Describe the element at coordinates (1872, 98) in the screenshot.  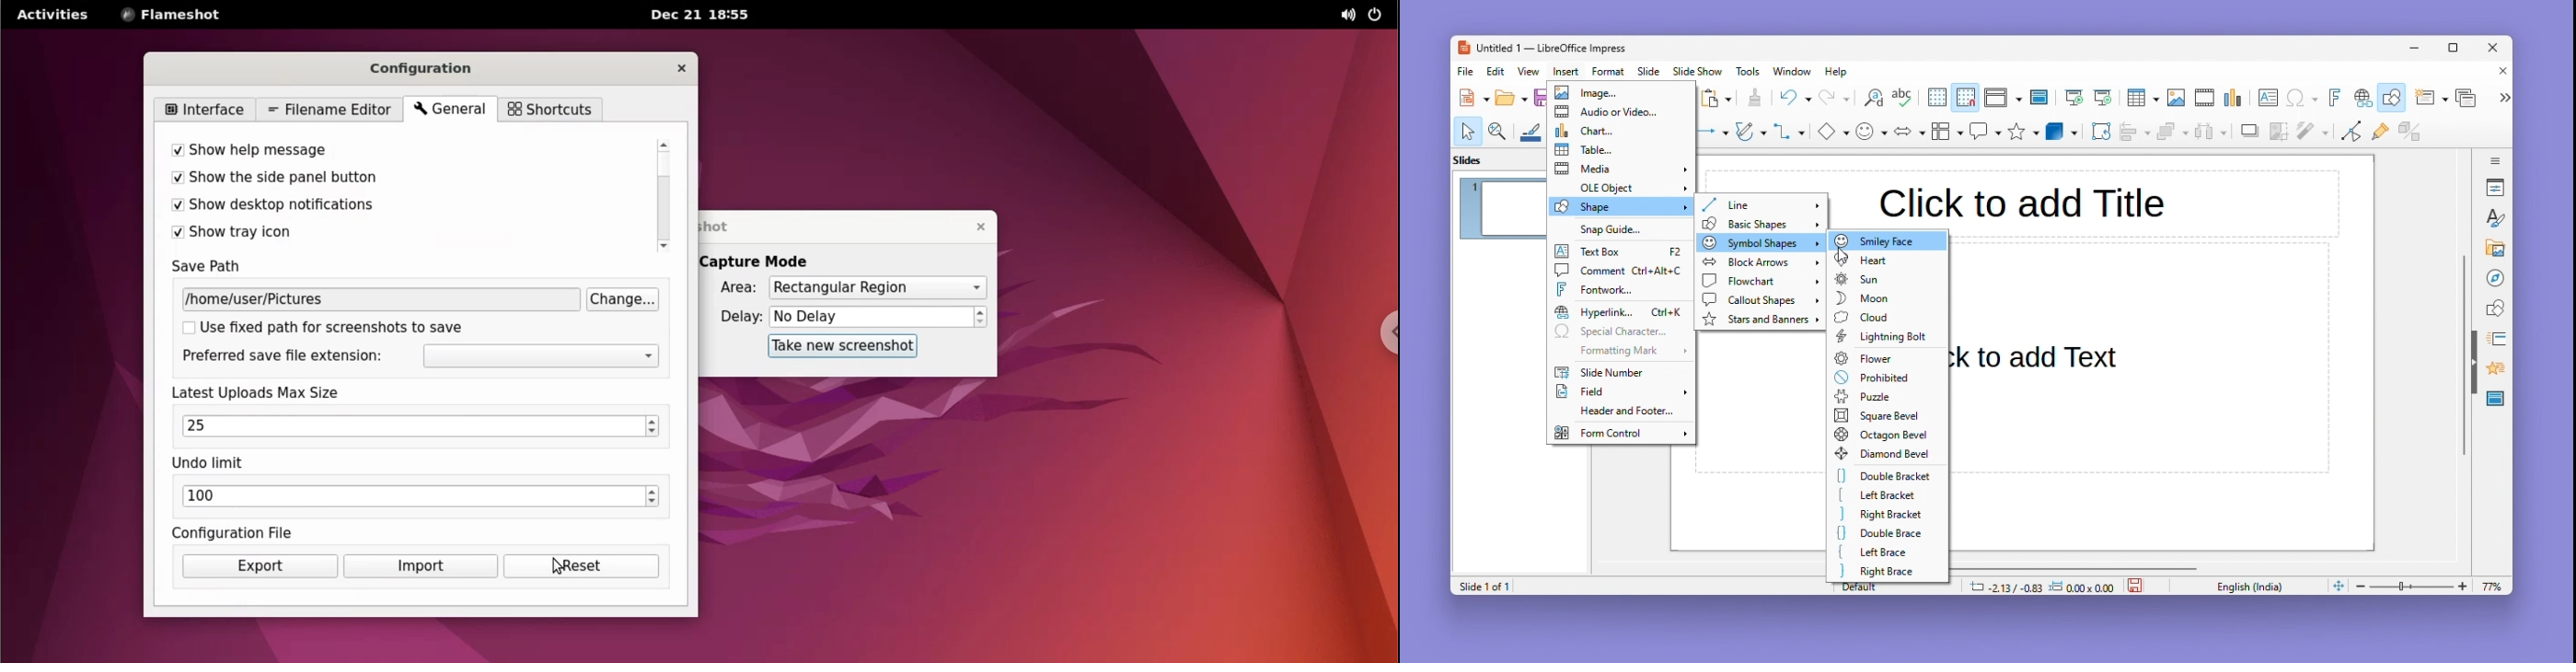
I see `find and replace` at that location.